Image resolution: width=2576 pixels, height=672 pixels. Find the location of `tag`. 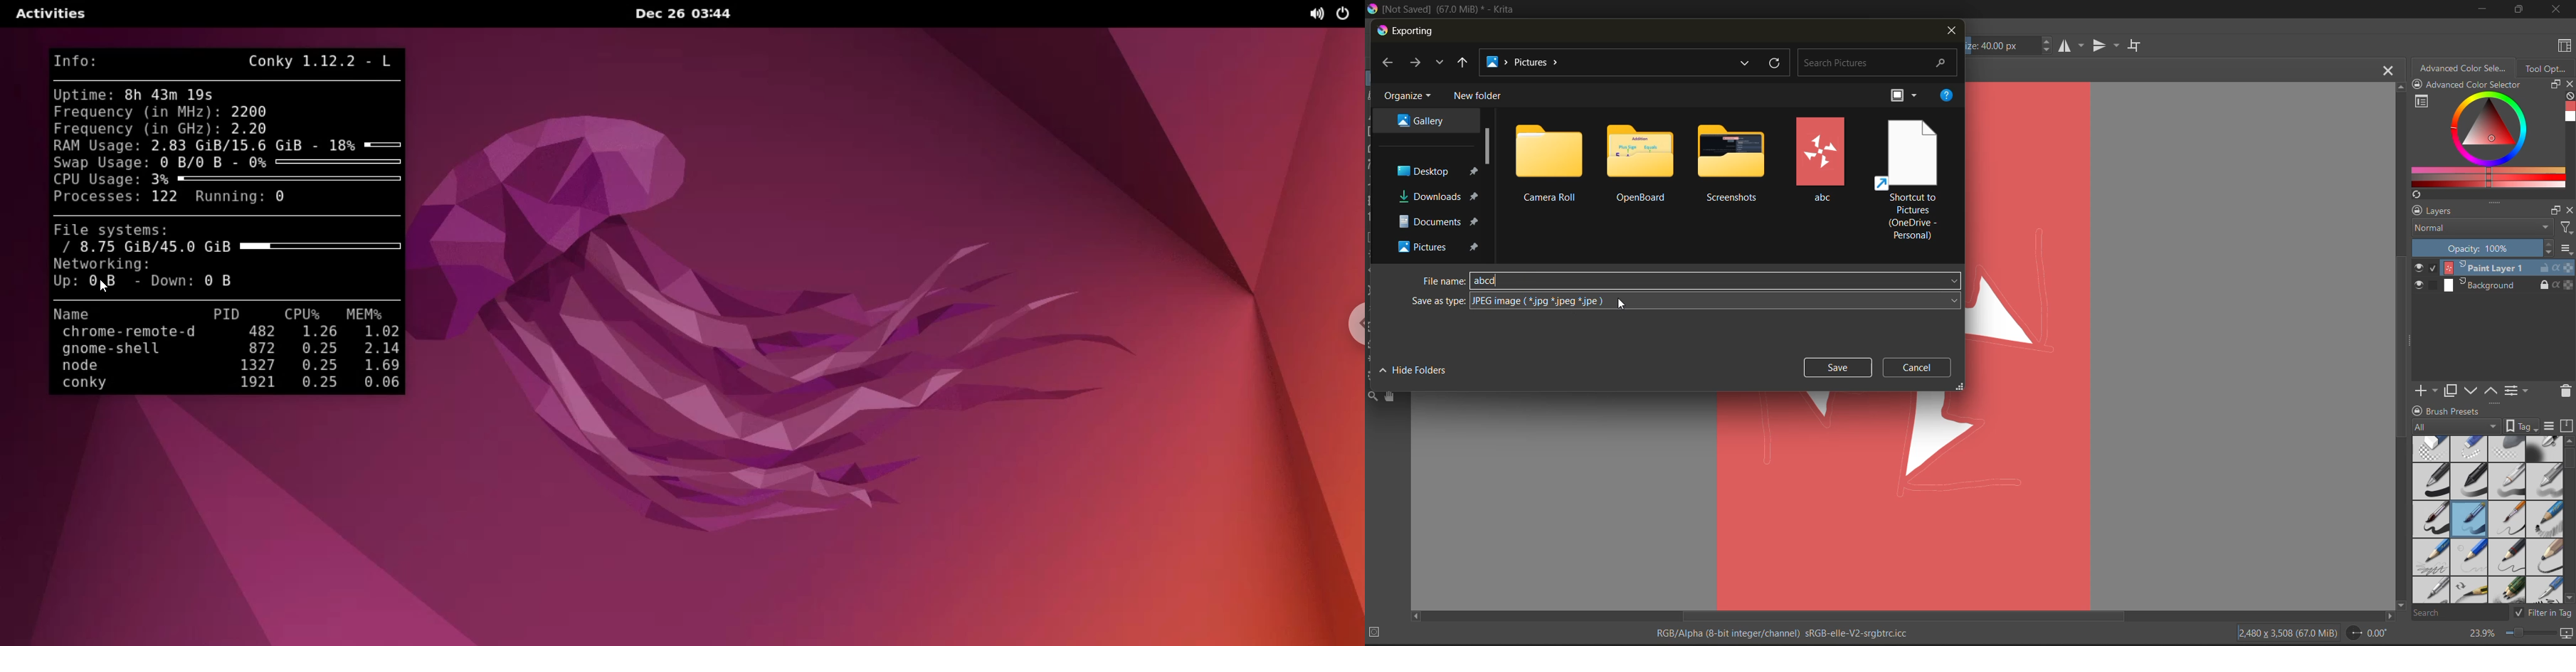

tag is located at coordinates (2478, 426).